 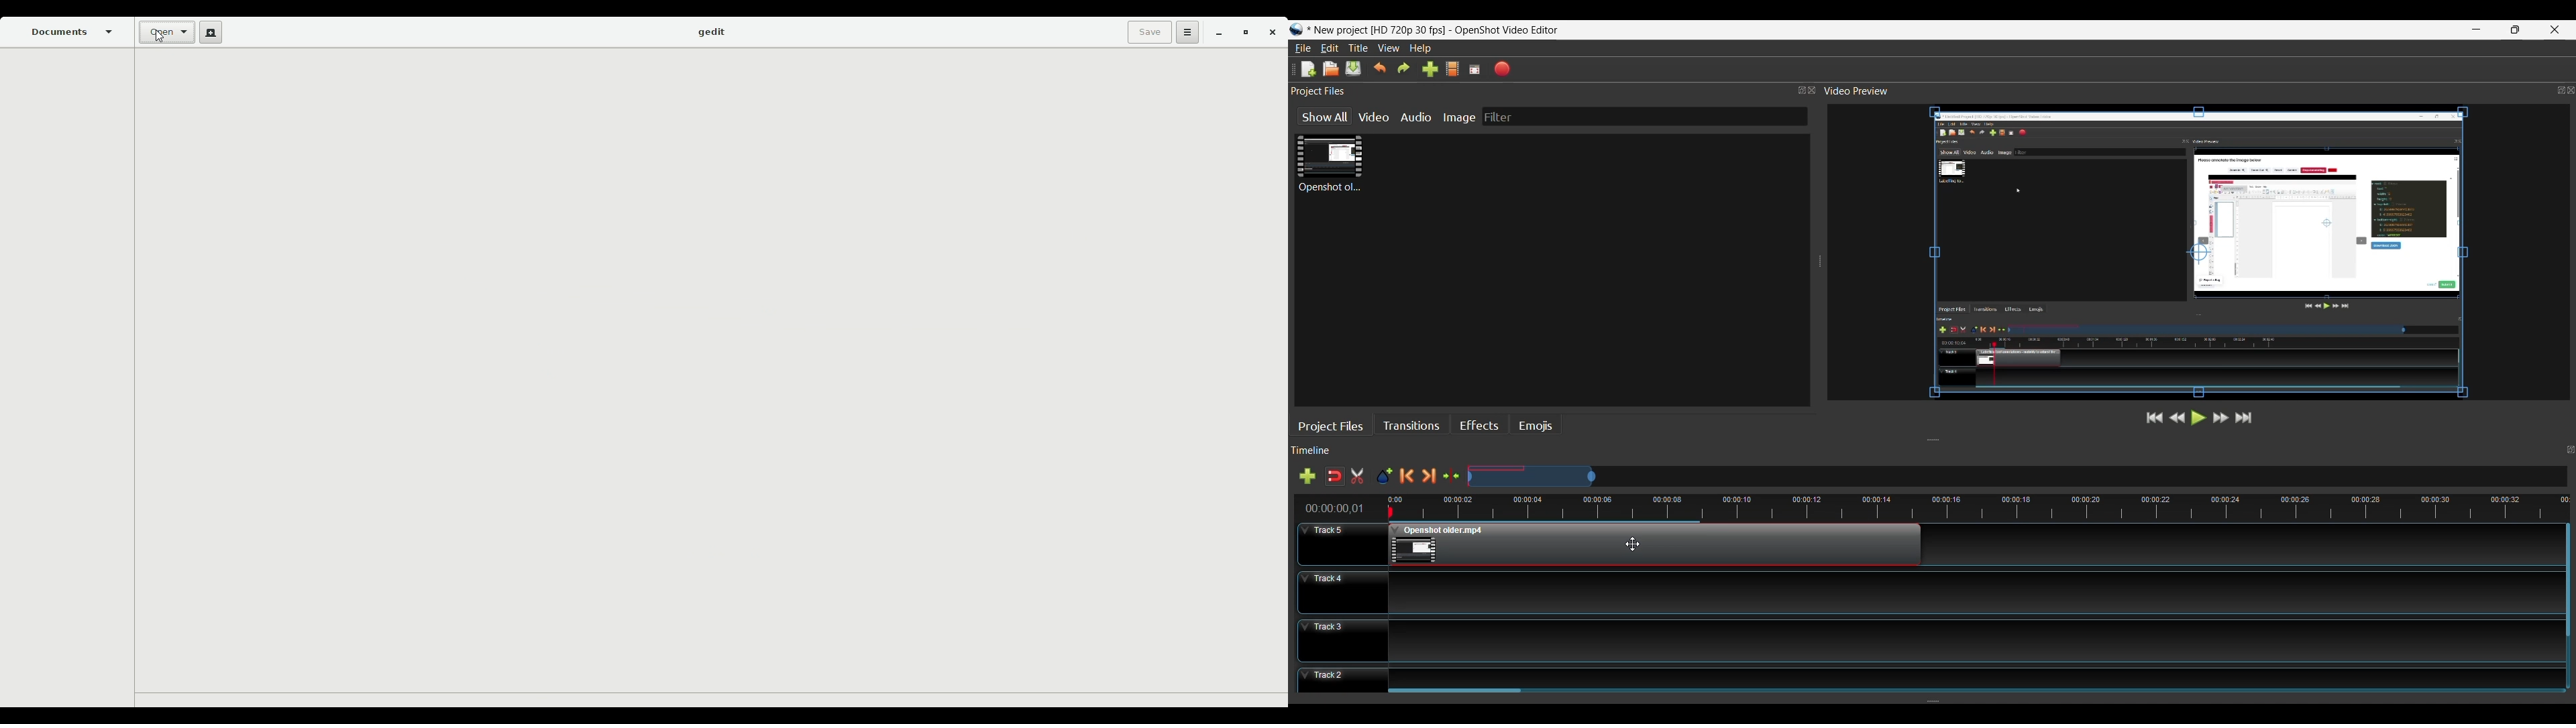 I want to click on Audio, so click(x=1414, y=119).